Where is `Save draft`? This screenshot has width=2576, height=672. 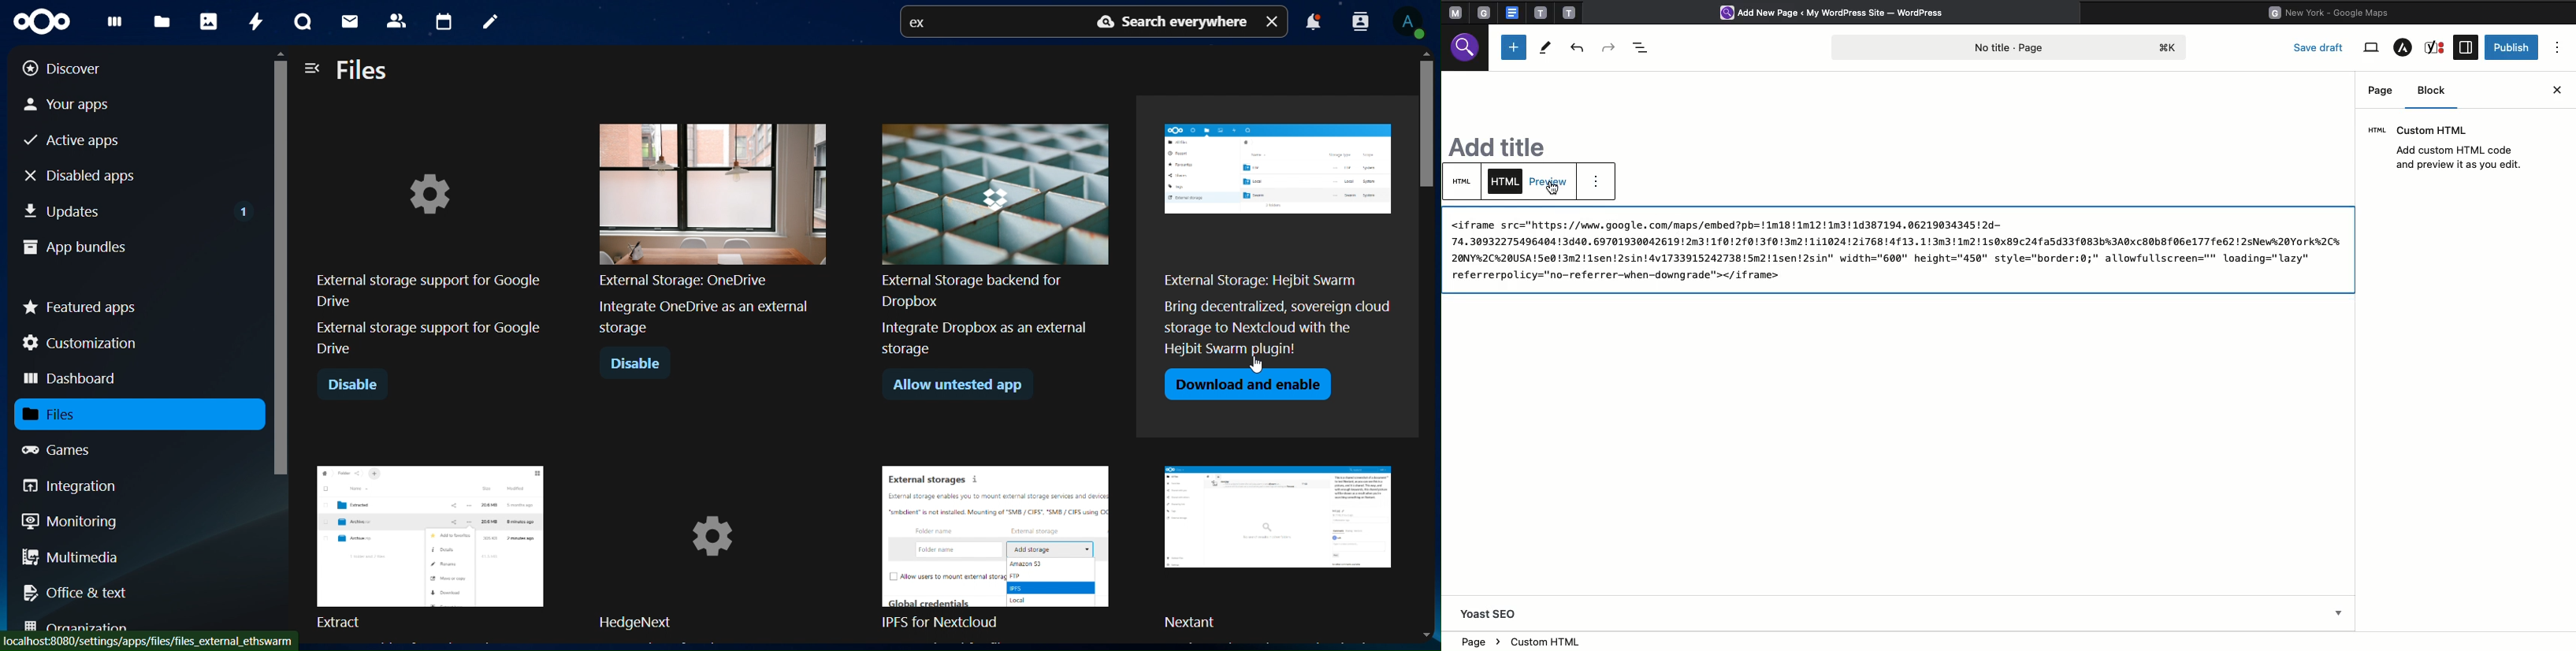
Save draft is located at coordinates (2321, 46).